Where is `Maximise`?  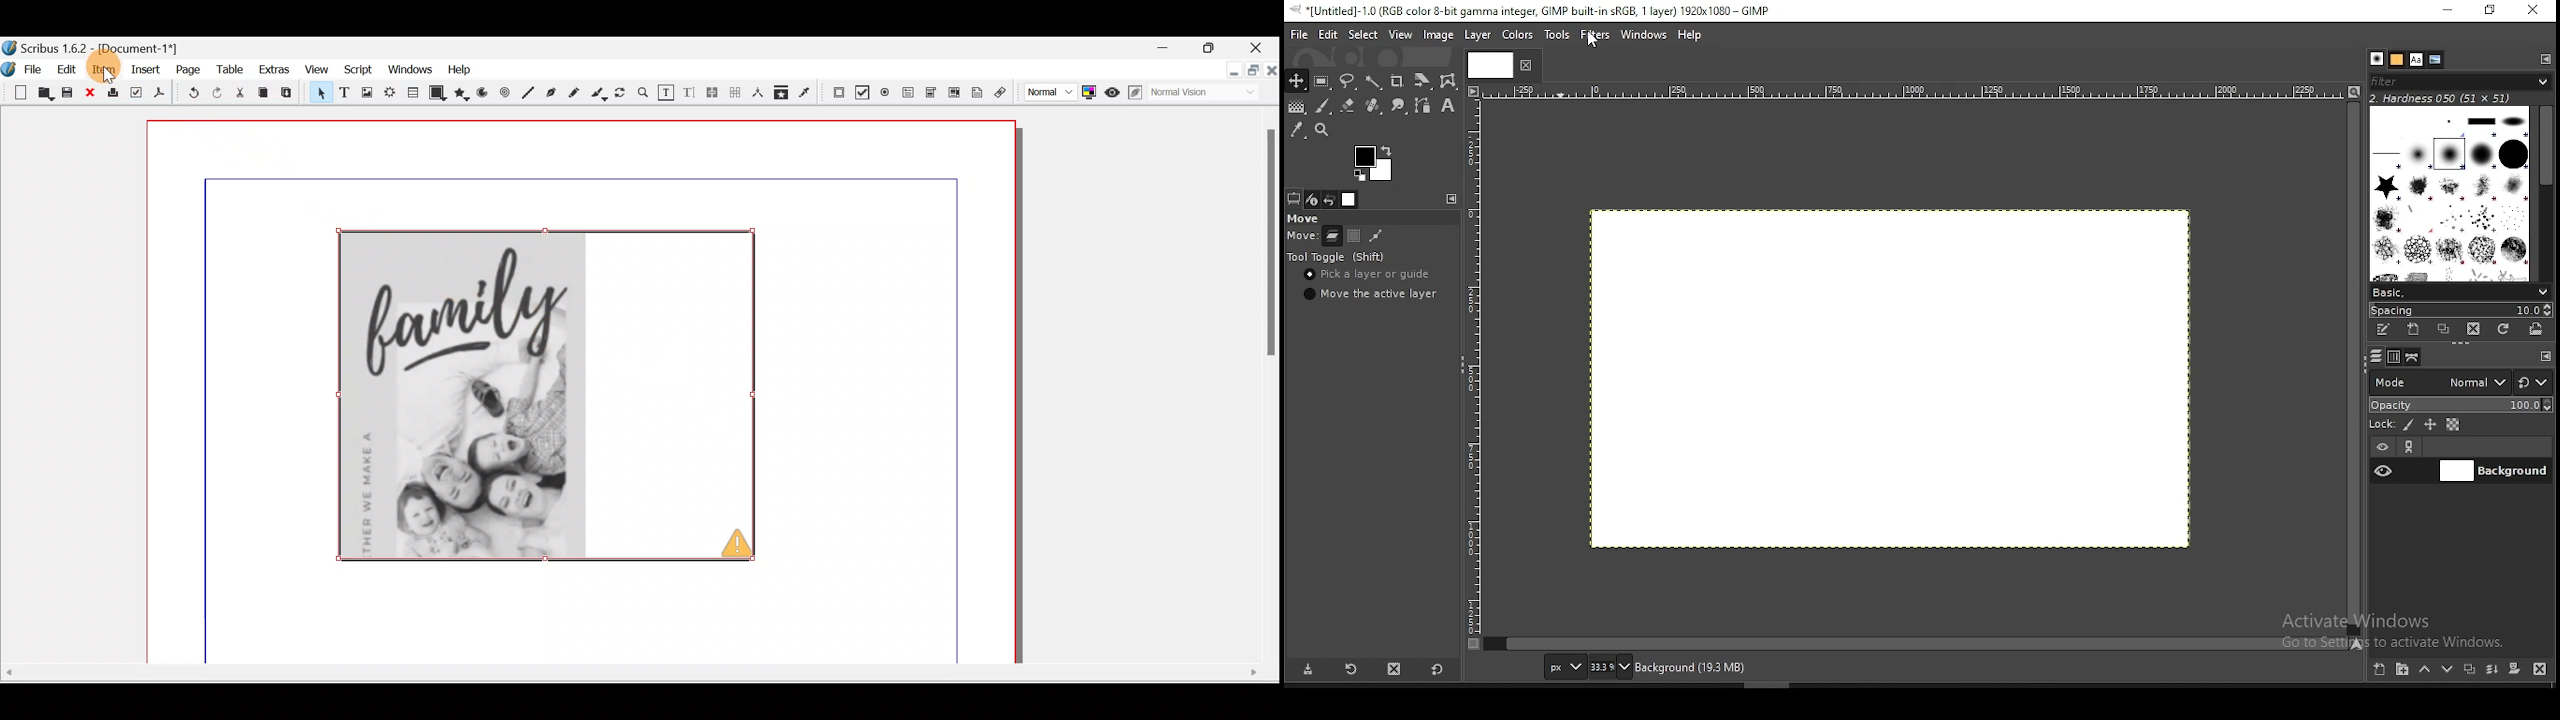
Maximise is located at coordinates (1211, 47).